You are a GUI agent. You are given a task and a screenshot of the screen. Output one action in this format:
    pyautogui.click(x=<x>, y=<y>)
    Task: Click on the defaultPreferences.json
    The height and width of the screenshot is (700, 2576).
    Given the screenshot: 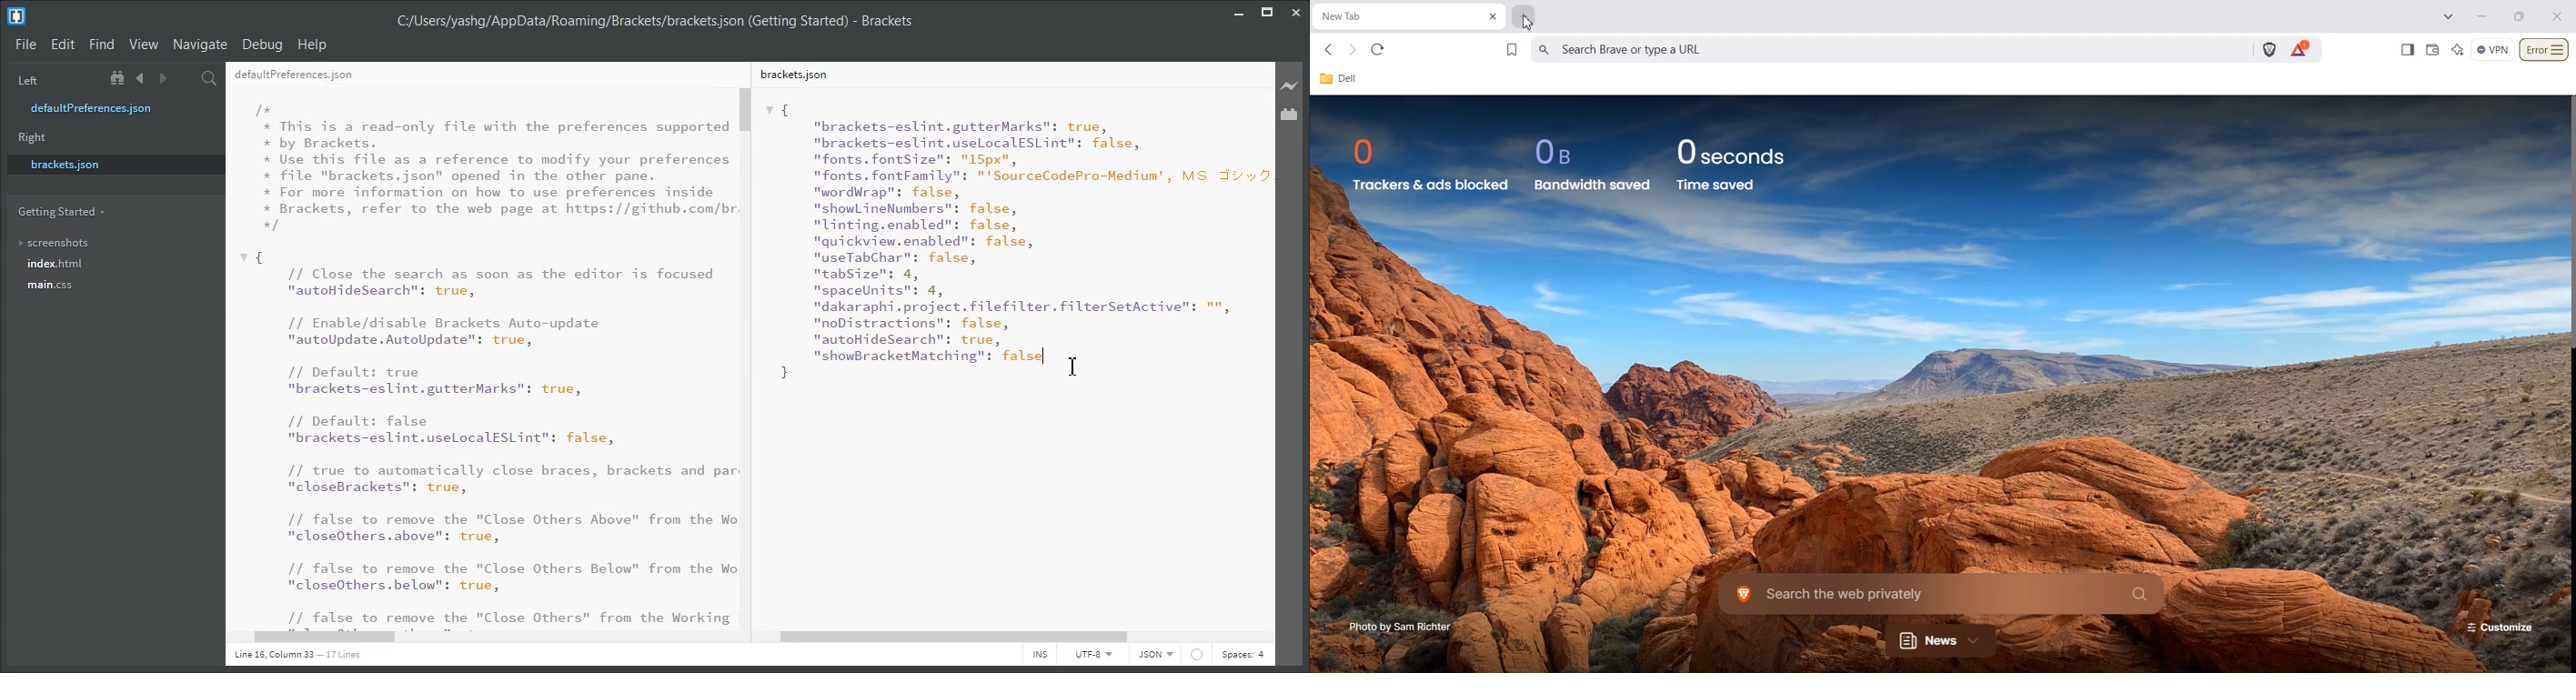 What is the action you would take?
    pyautogui.click(x=294, y=75)
    